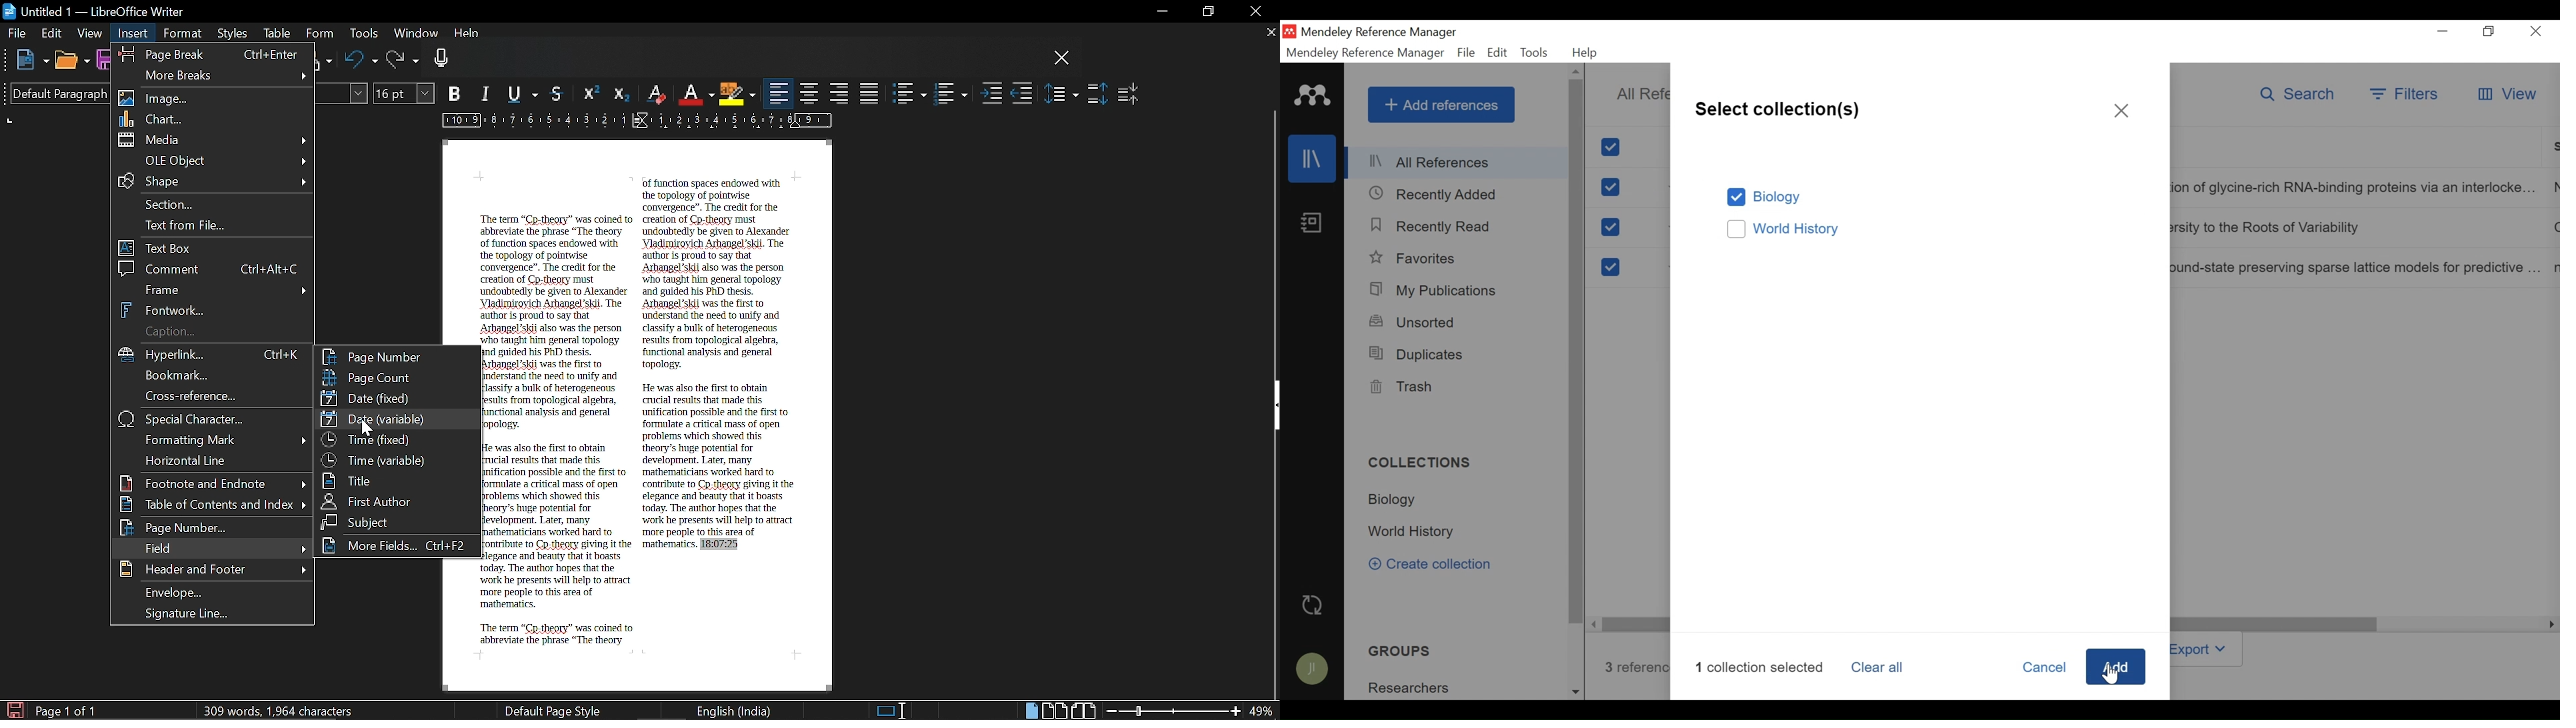 The image size is (2576, 728). What do you see at coordinates (396, 458) in the screenshot?
I see `Time variable` at bounding box center [396, 458].